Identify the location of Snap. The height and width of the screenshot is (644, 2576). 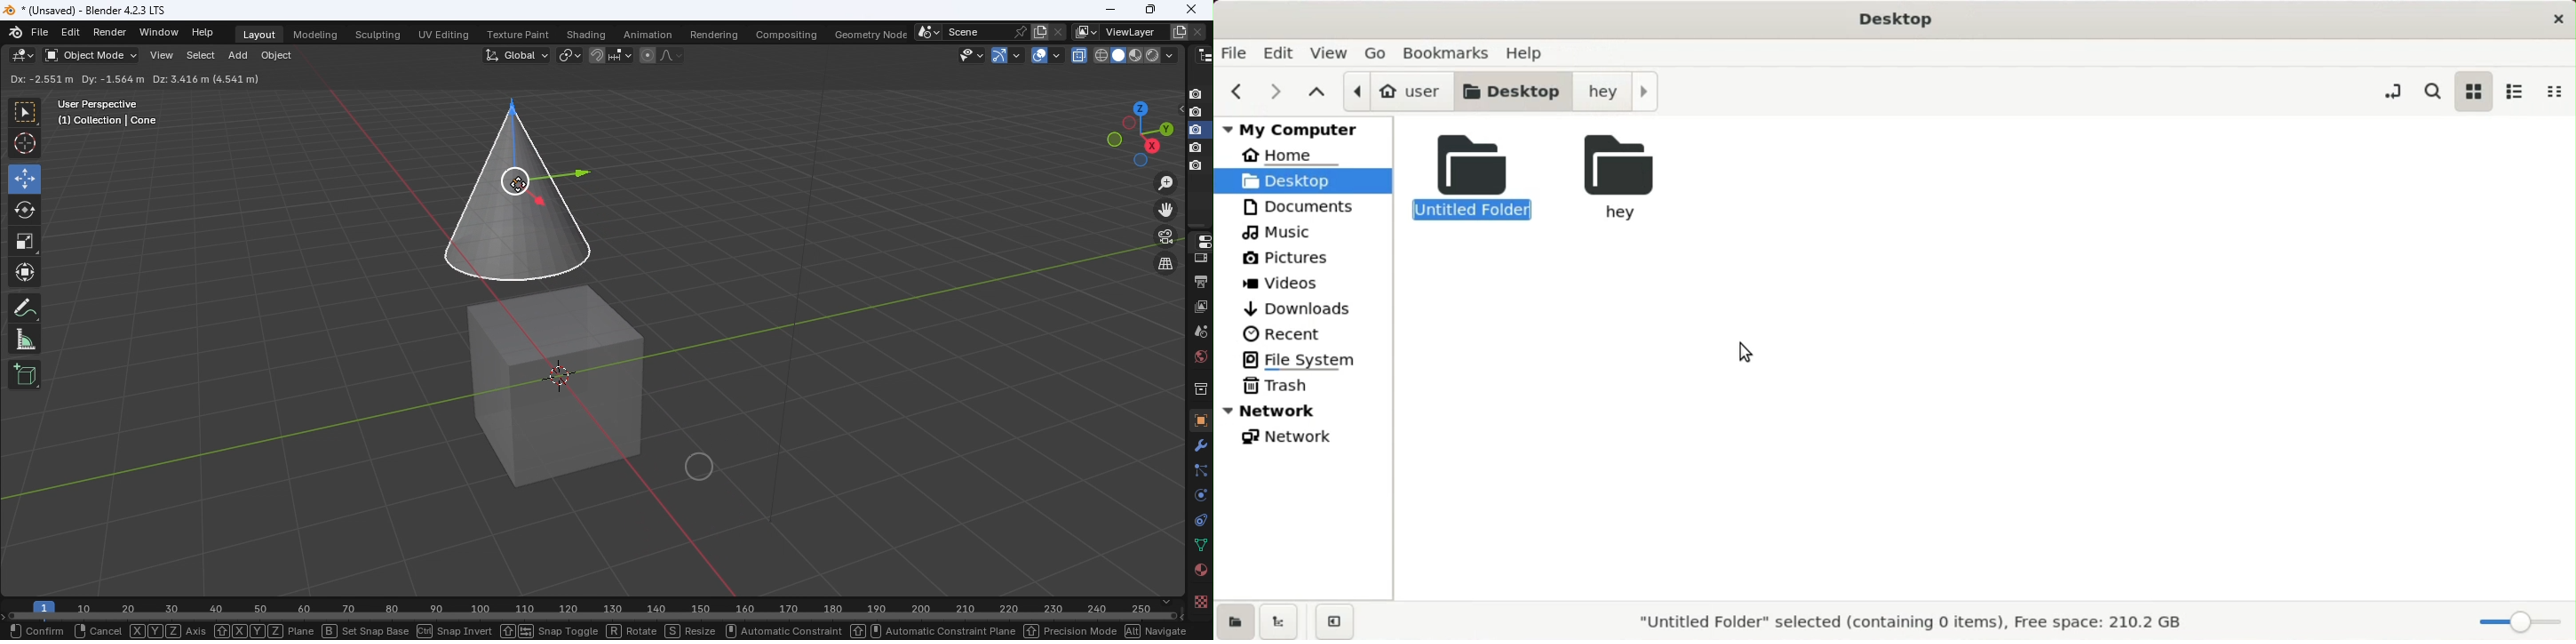
(596, 54).